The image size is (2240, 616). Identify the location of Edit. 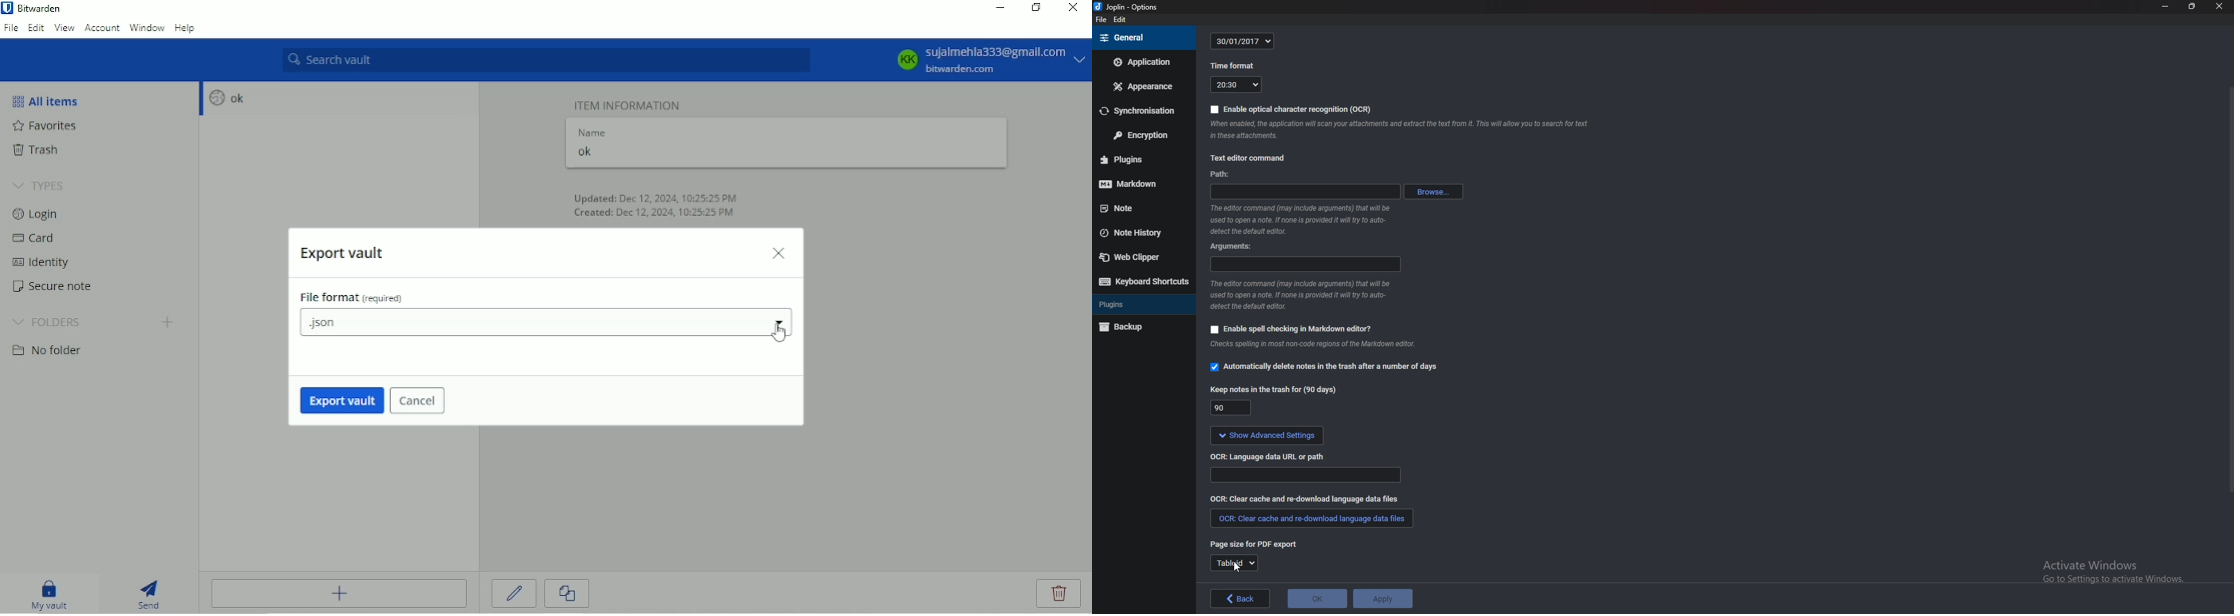
(515, 593).